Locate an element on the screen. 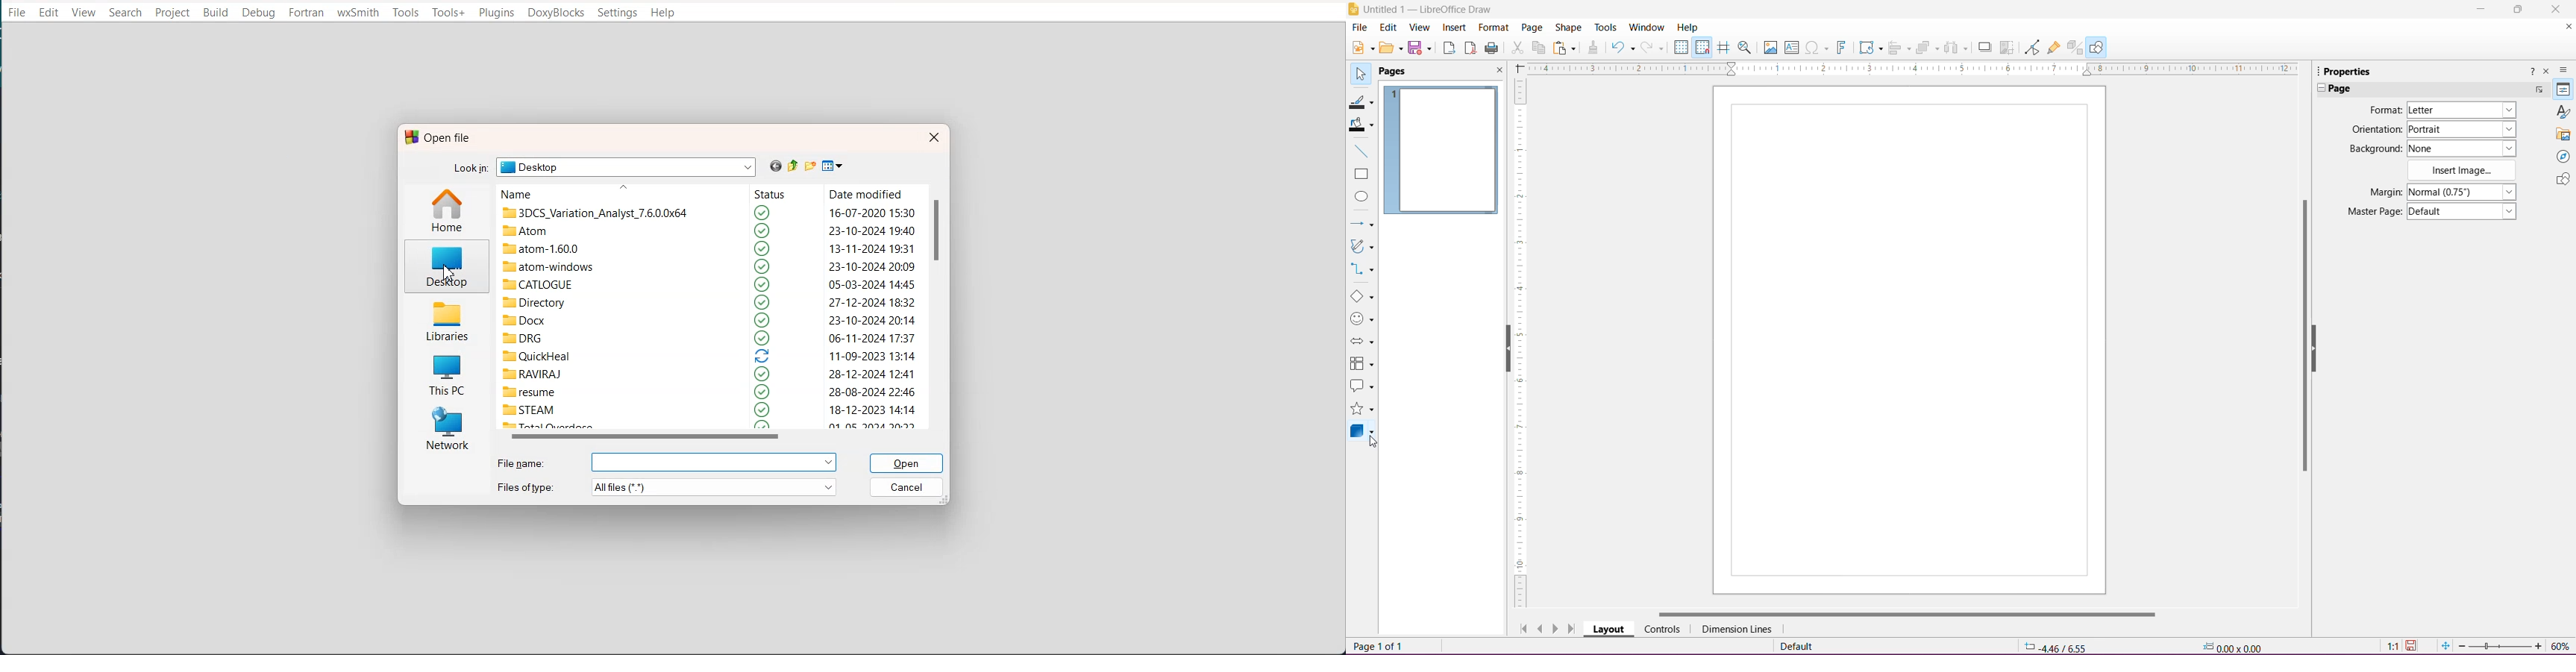  Selected Object Size is located at coordinates (2231, 645).